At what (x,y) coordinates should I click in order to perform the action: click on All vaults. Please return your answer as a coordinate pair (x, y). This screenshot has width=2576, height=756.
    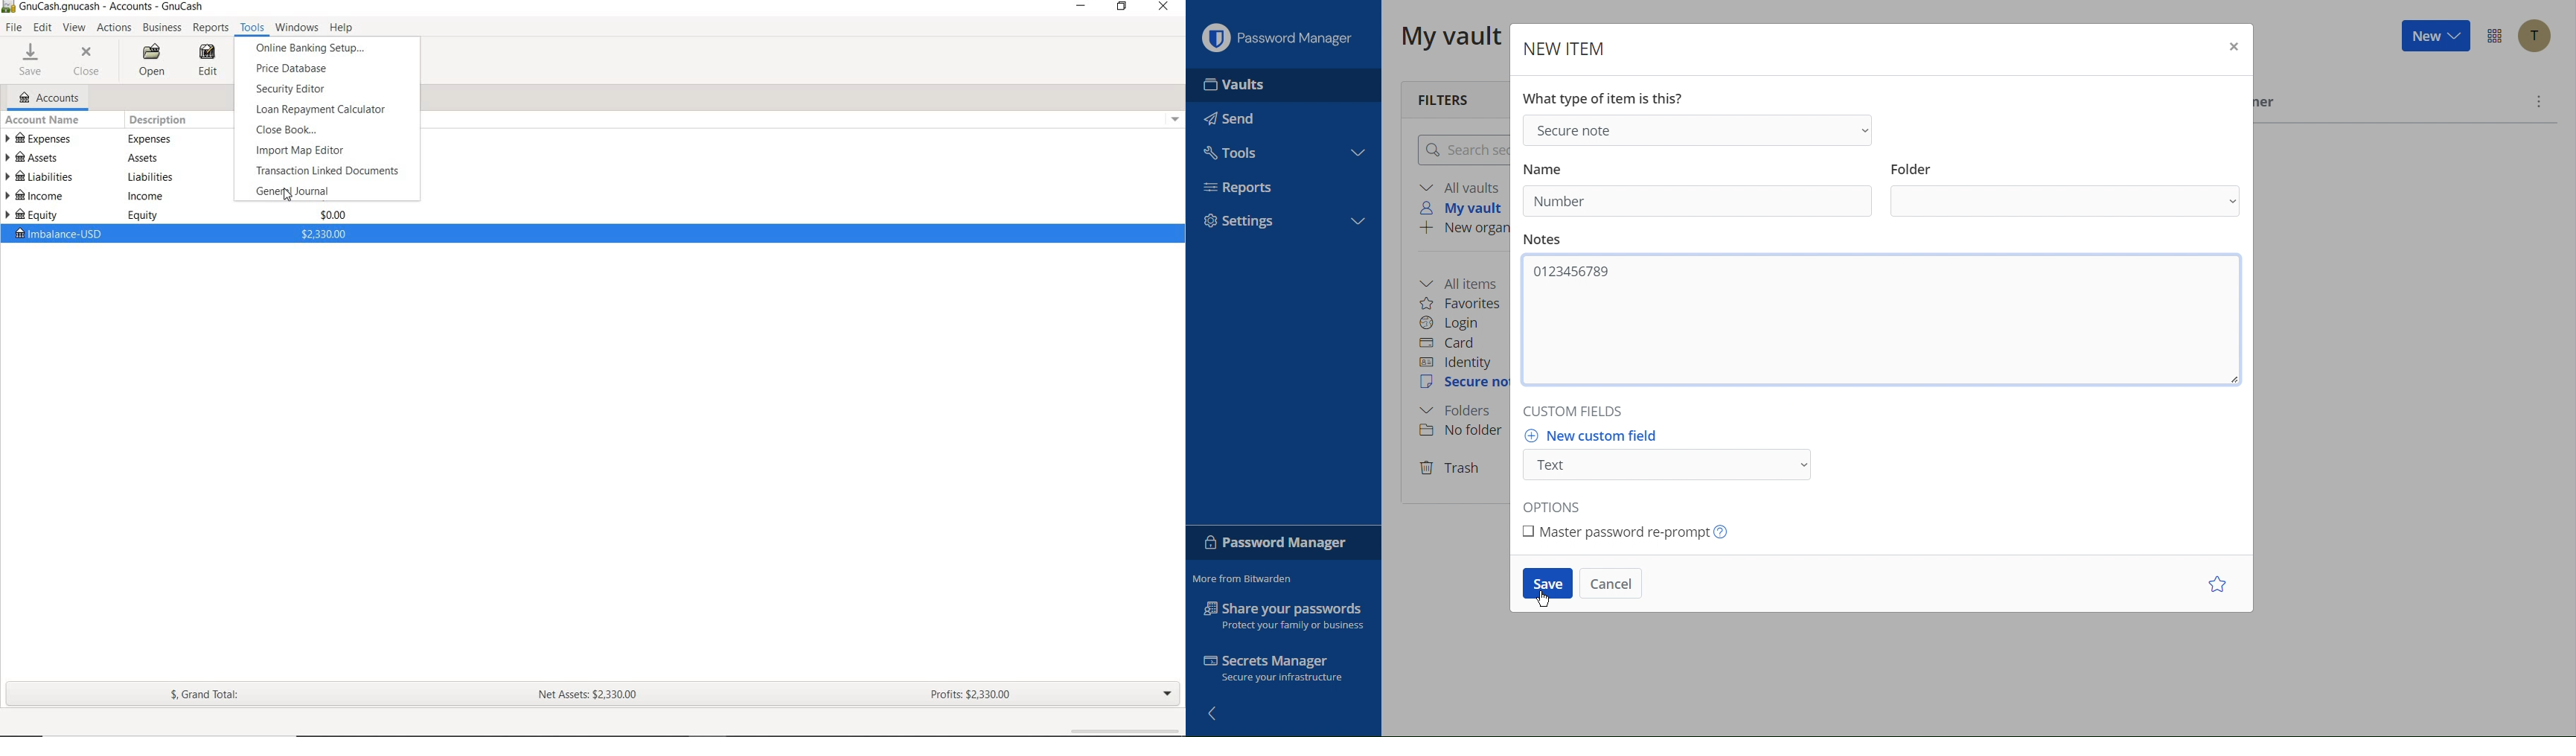
    Looking at the image, I should click on (1460, 187).